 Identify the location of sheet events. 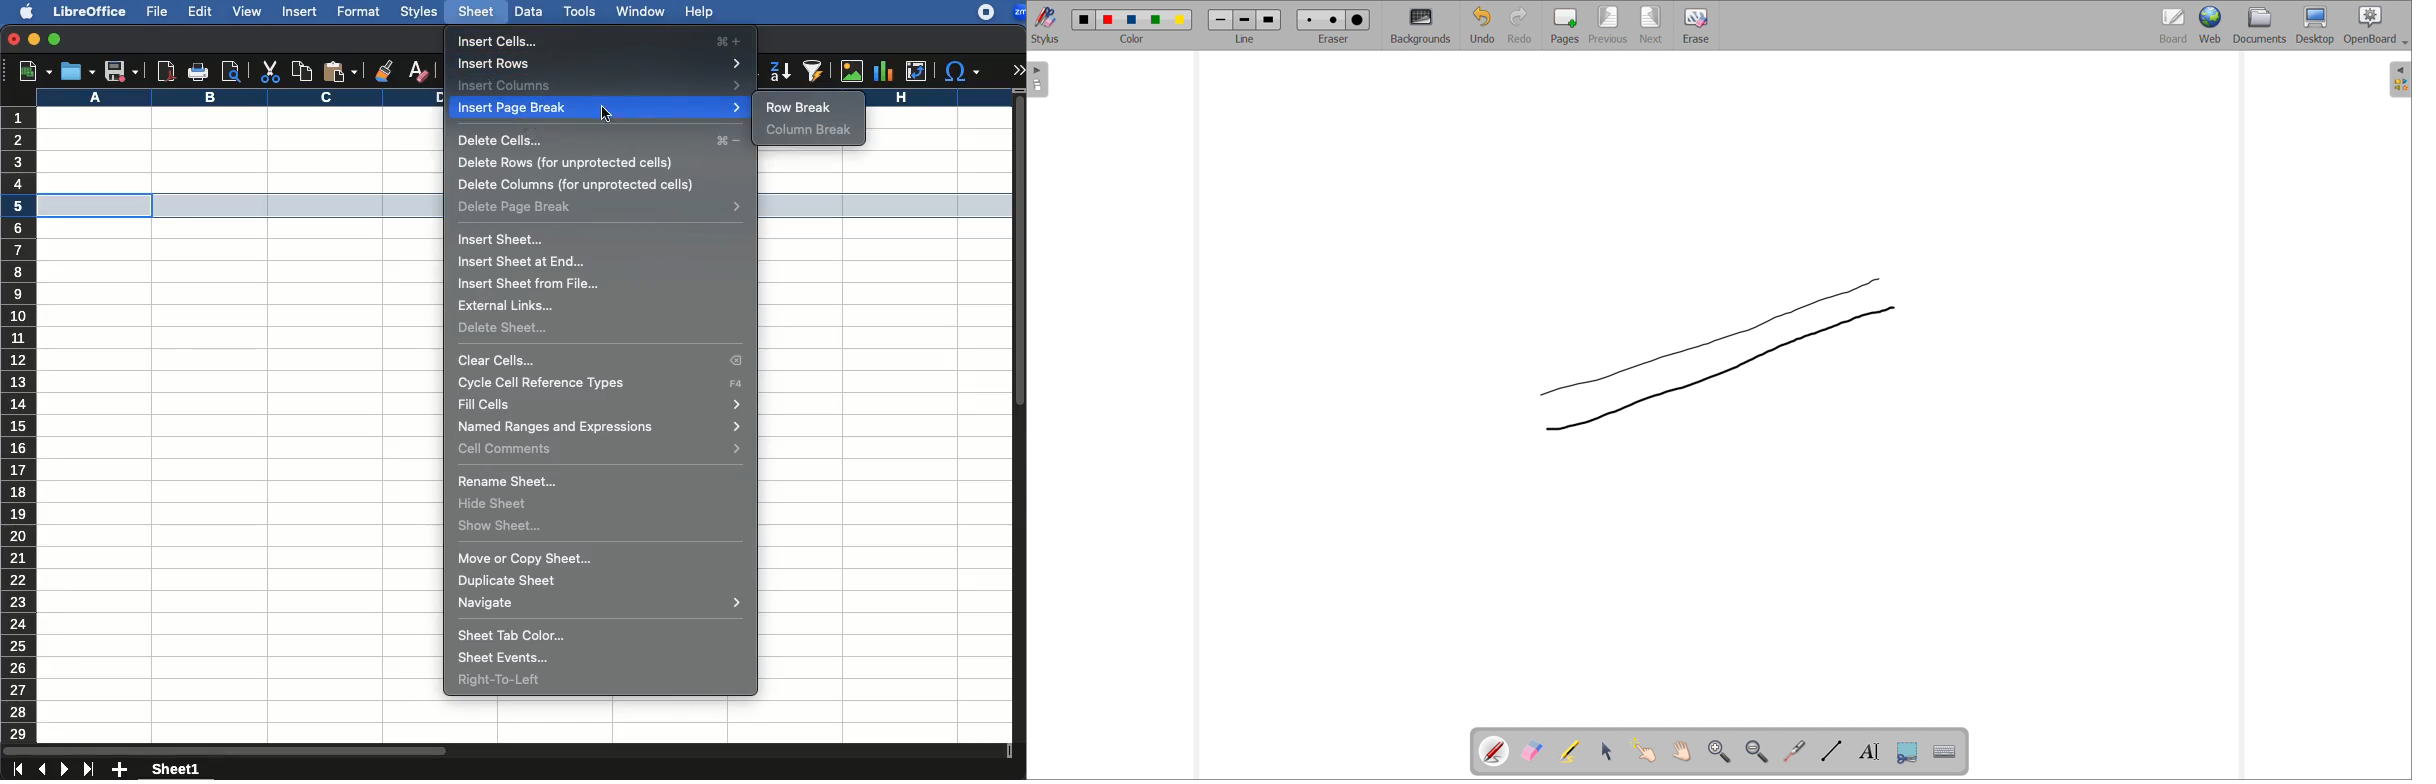
(507, 659).